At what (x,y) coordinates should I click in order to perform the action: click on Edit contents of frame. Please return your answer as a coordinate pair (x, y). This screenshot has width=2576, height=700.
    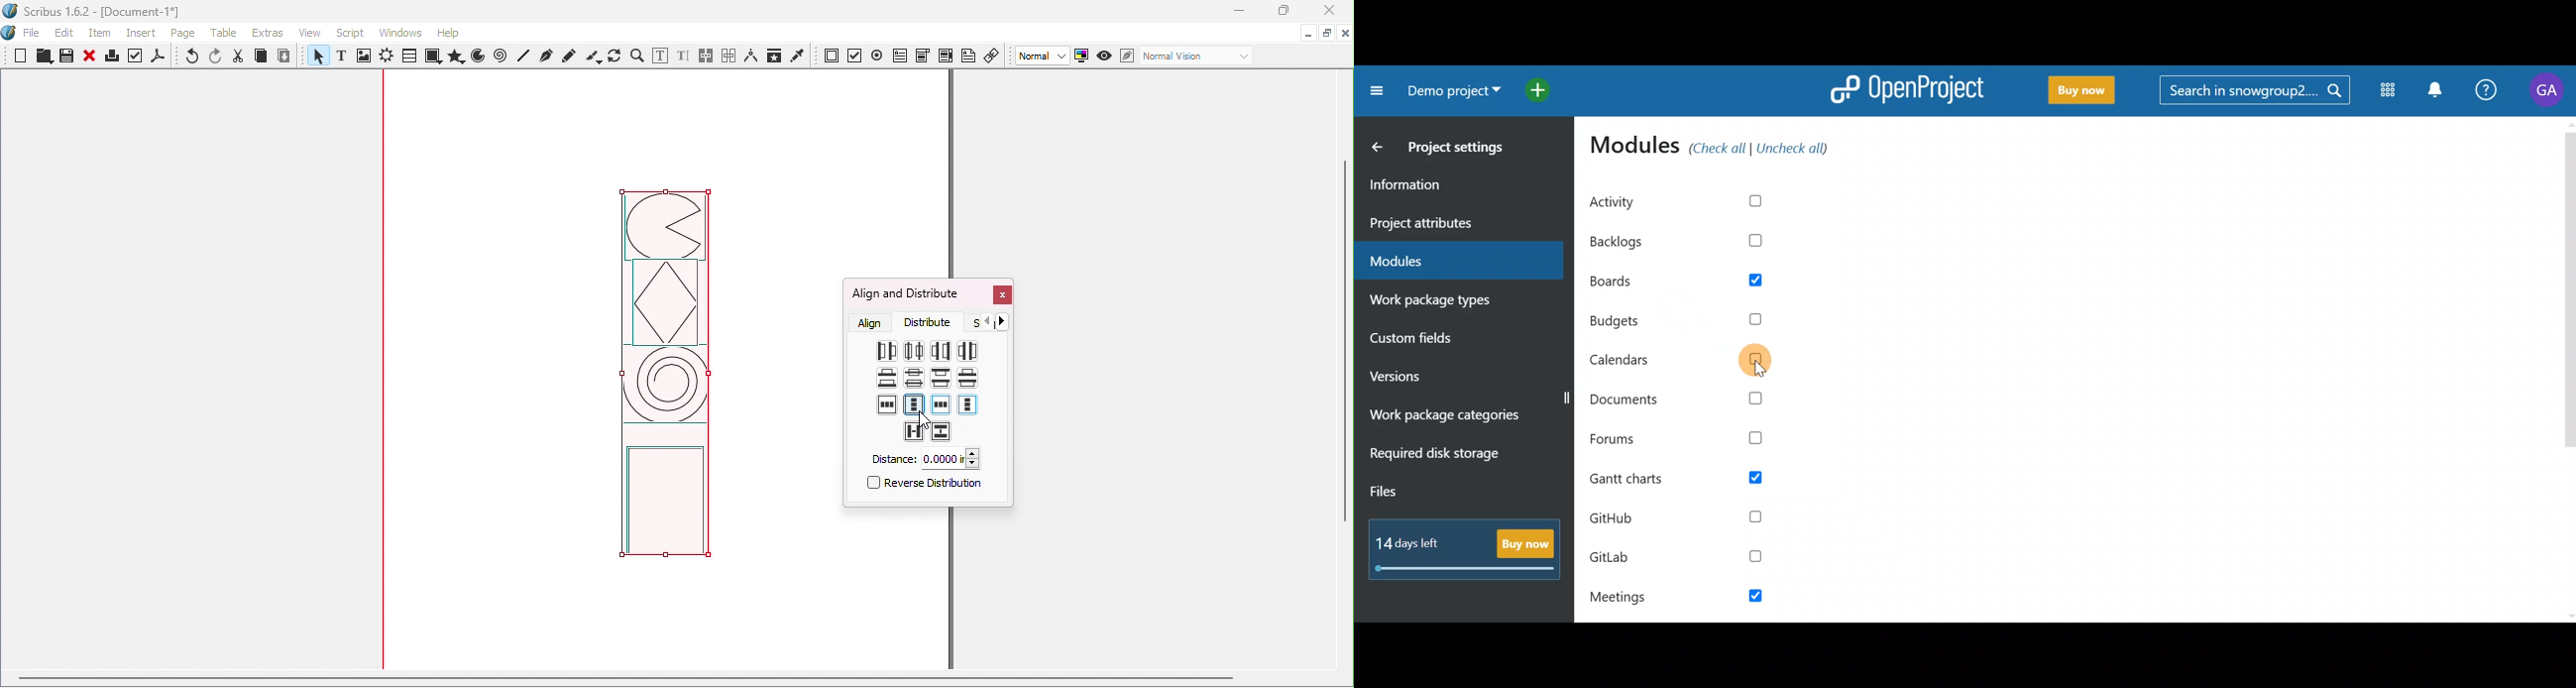
    Looking at the image, I should click on (659, 56).